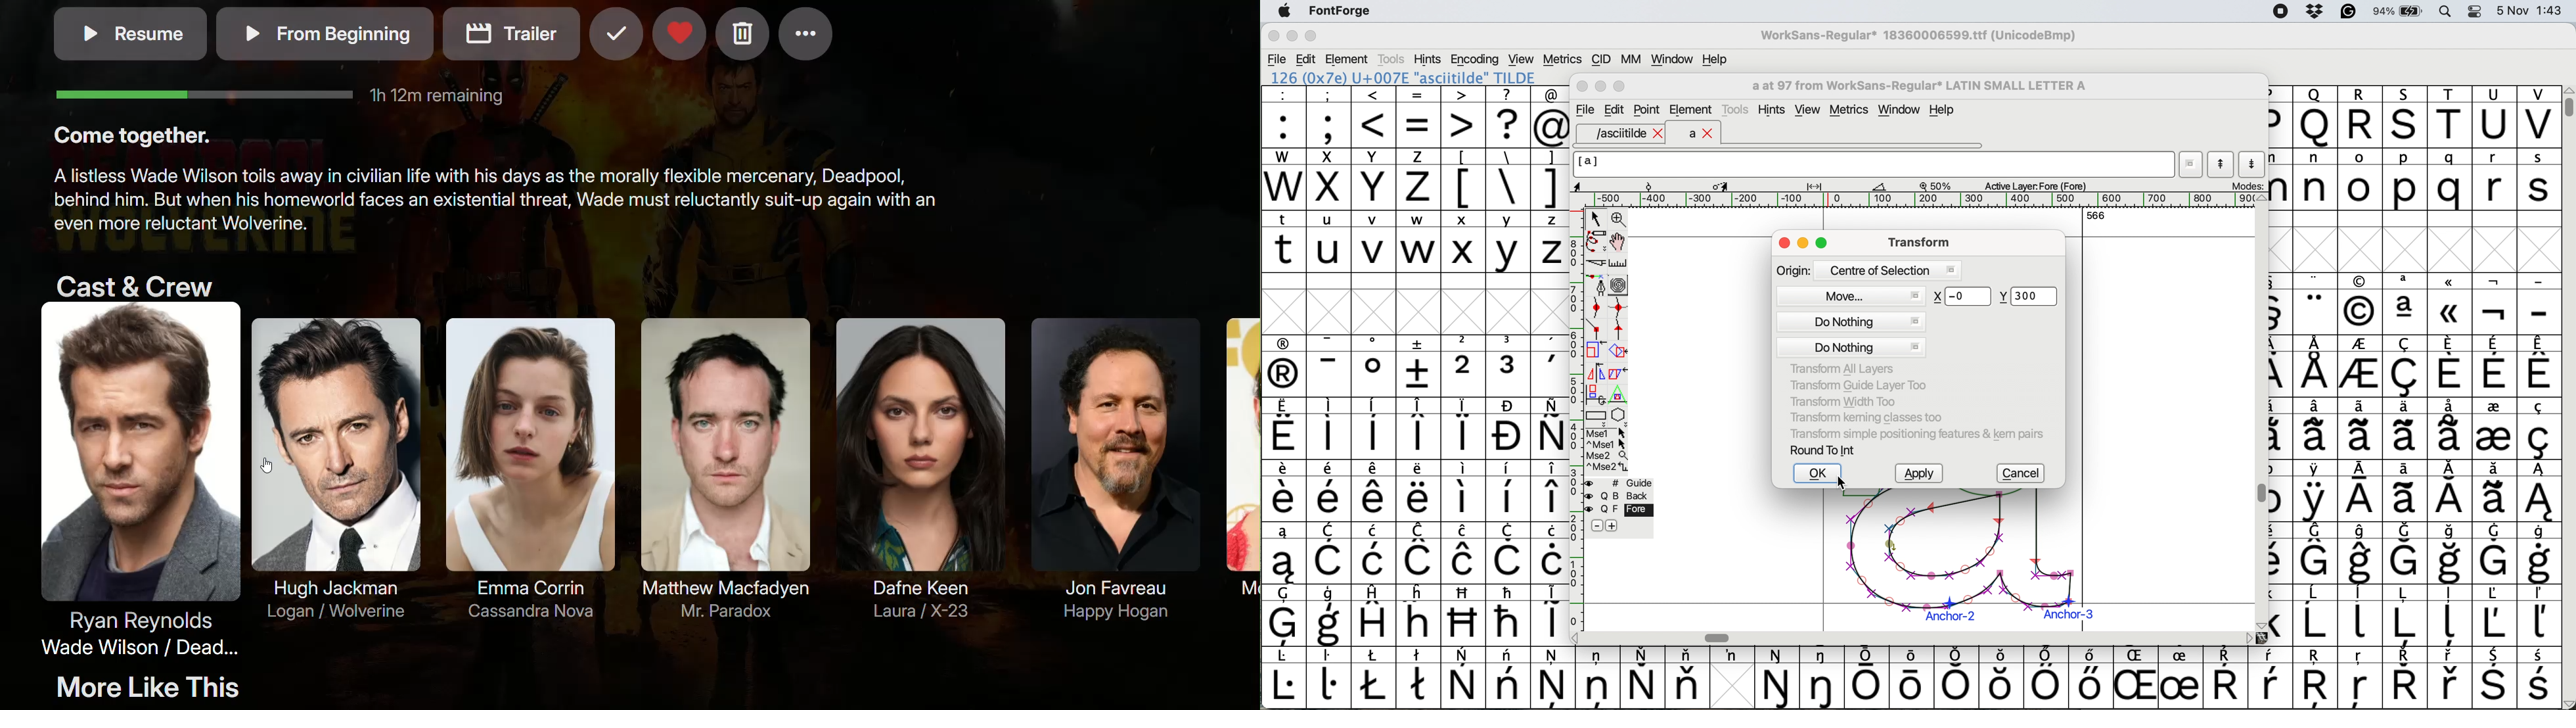  Describe the element at coordinates (1419, 428) in the screenshot. I see `symbol` at that location.